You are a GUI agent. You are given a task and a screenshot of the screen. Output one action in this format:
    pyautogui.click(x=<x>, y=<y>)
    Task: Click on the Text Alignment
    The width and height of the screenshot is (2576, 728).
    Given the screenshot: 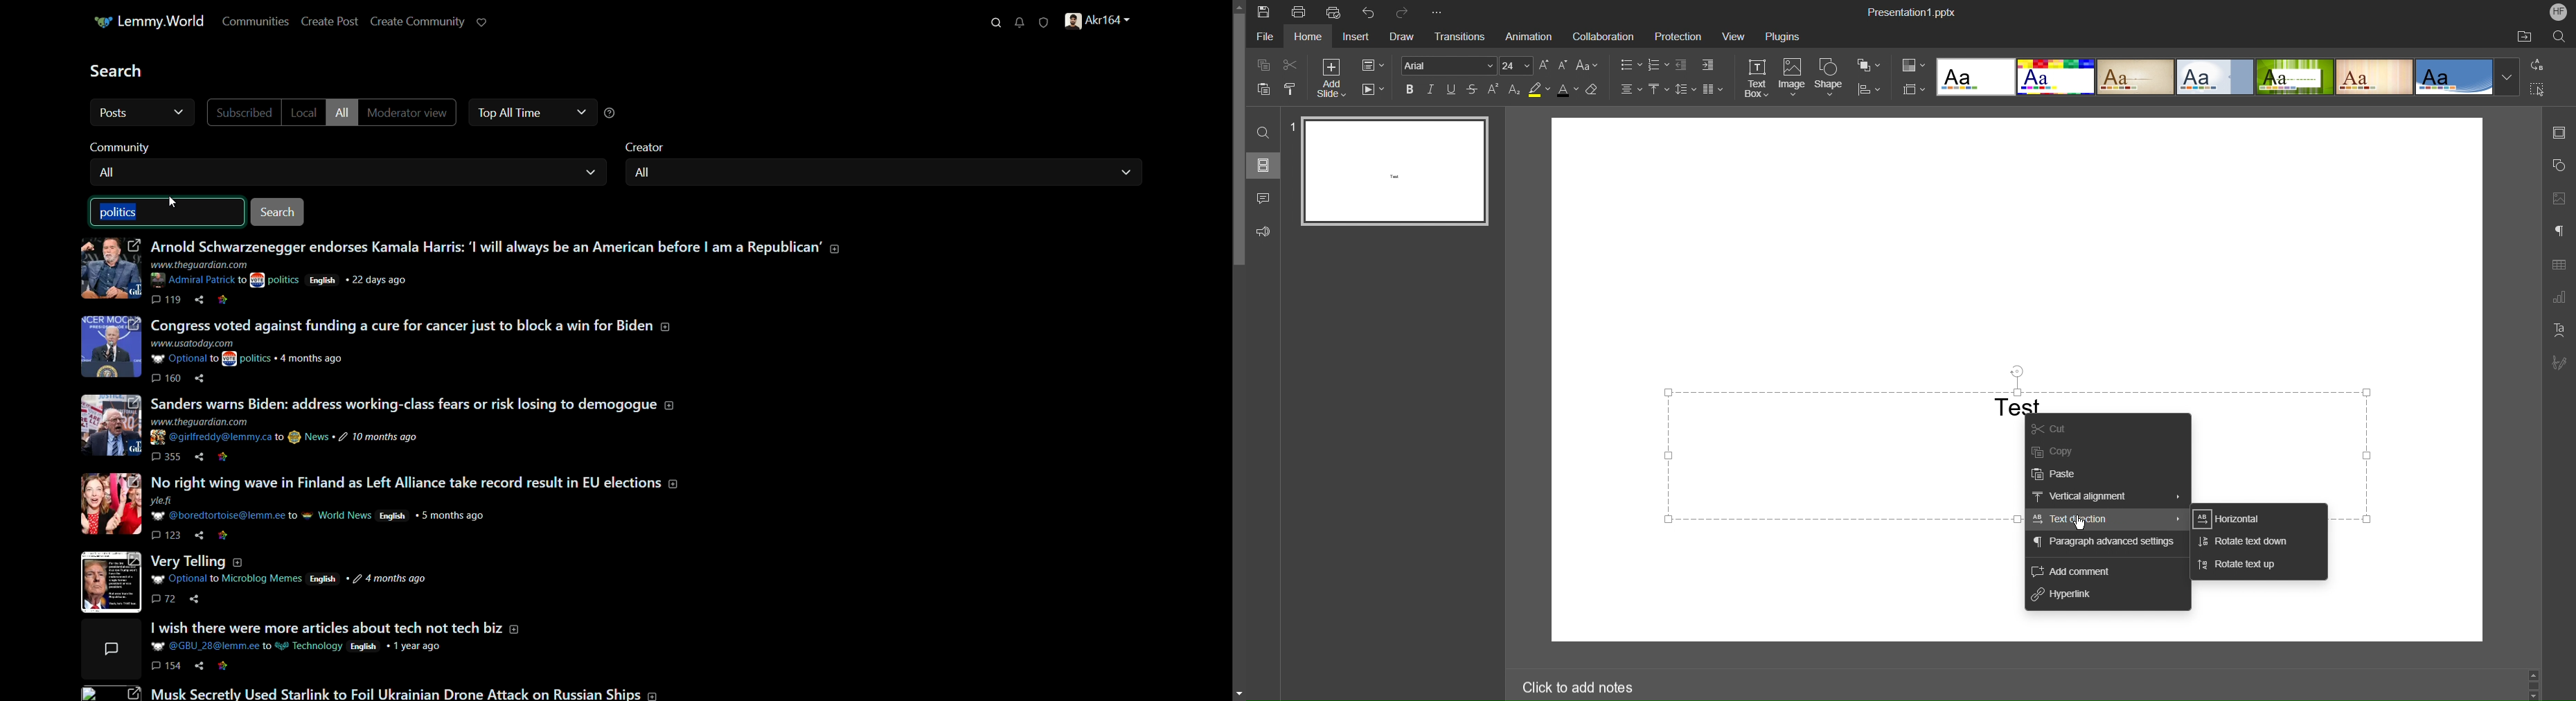 What is the action you would take?
    pyautogui.click(x=1630, y=90)
    